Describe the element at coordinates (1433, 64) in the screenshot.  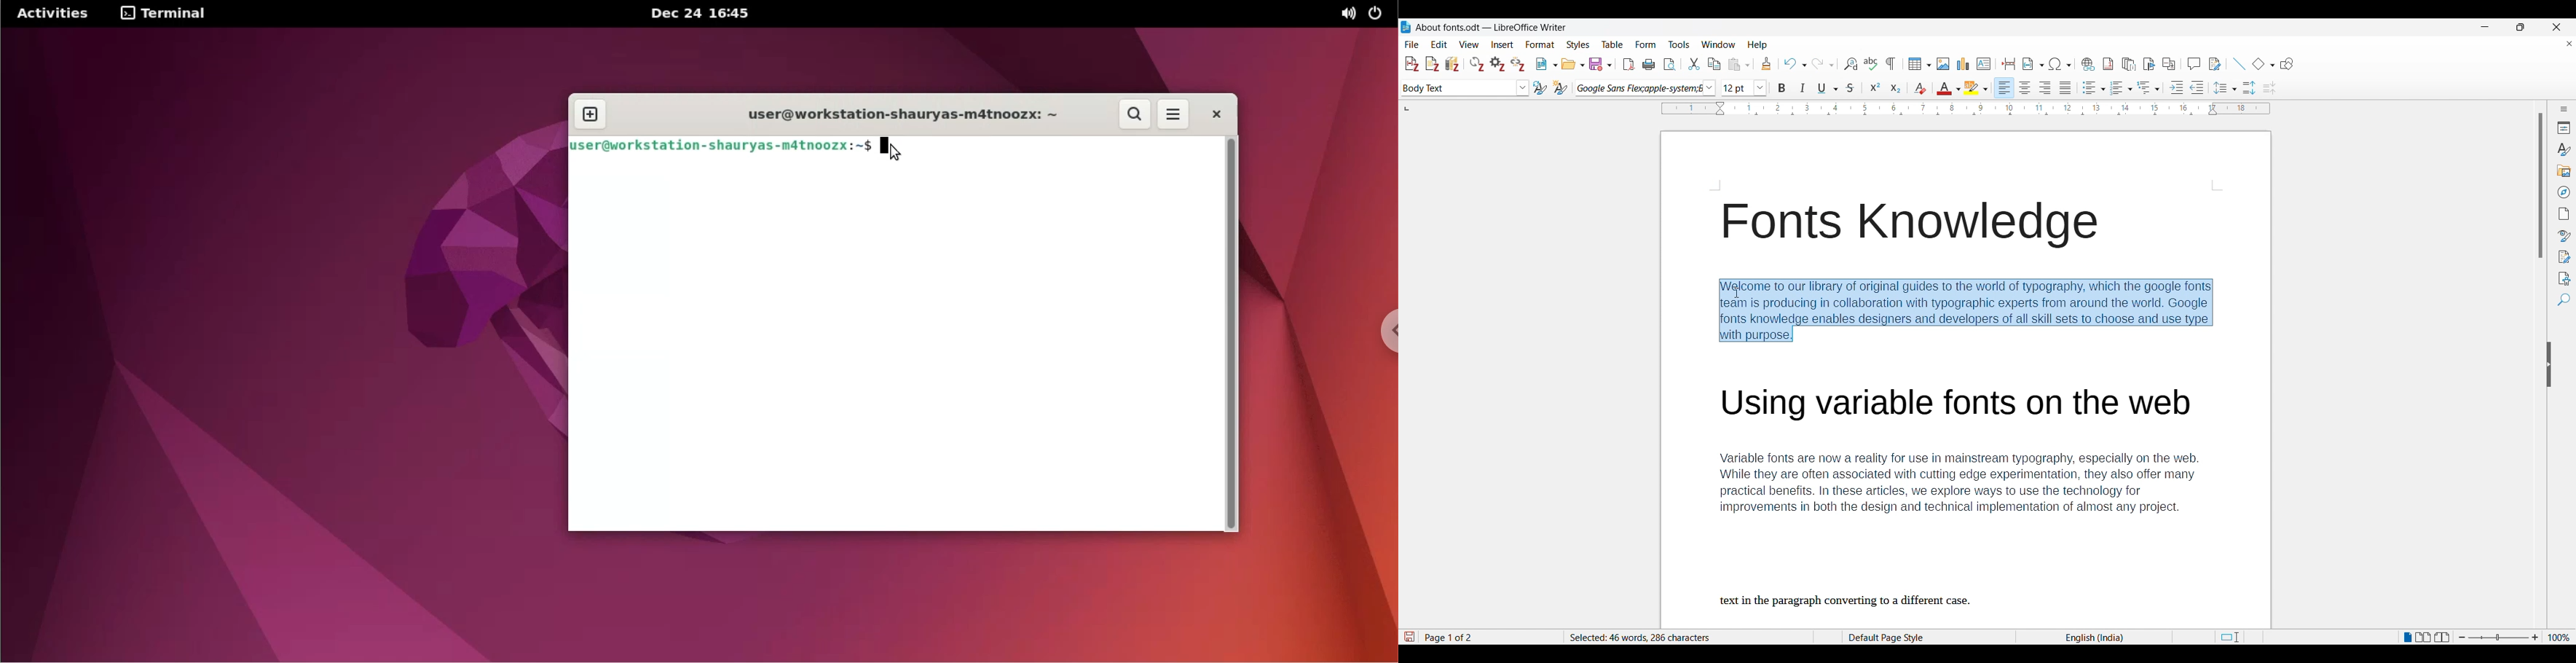
I see `Add note` at that location.